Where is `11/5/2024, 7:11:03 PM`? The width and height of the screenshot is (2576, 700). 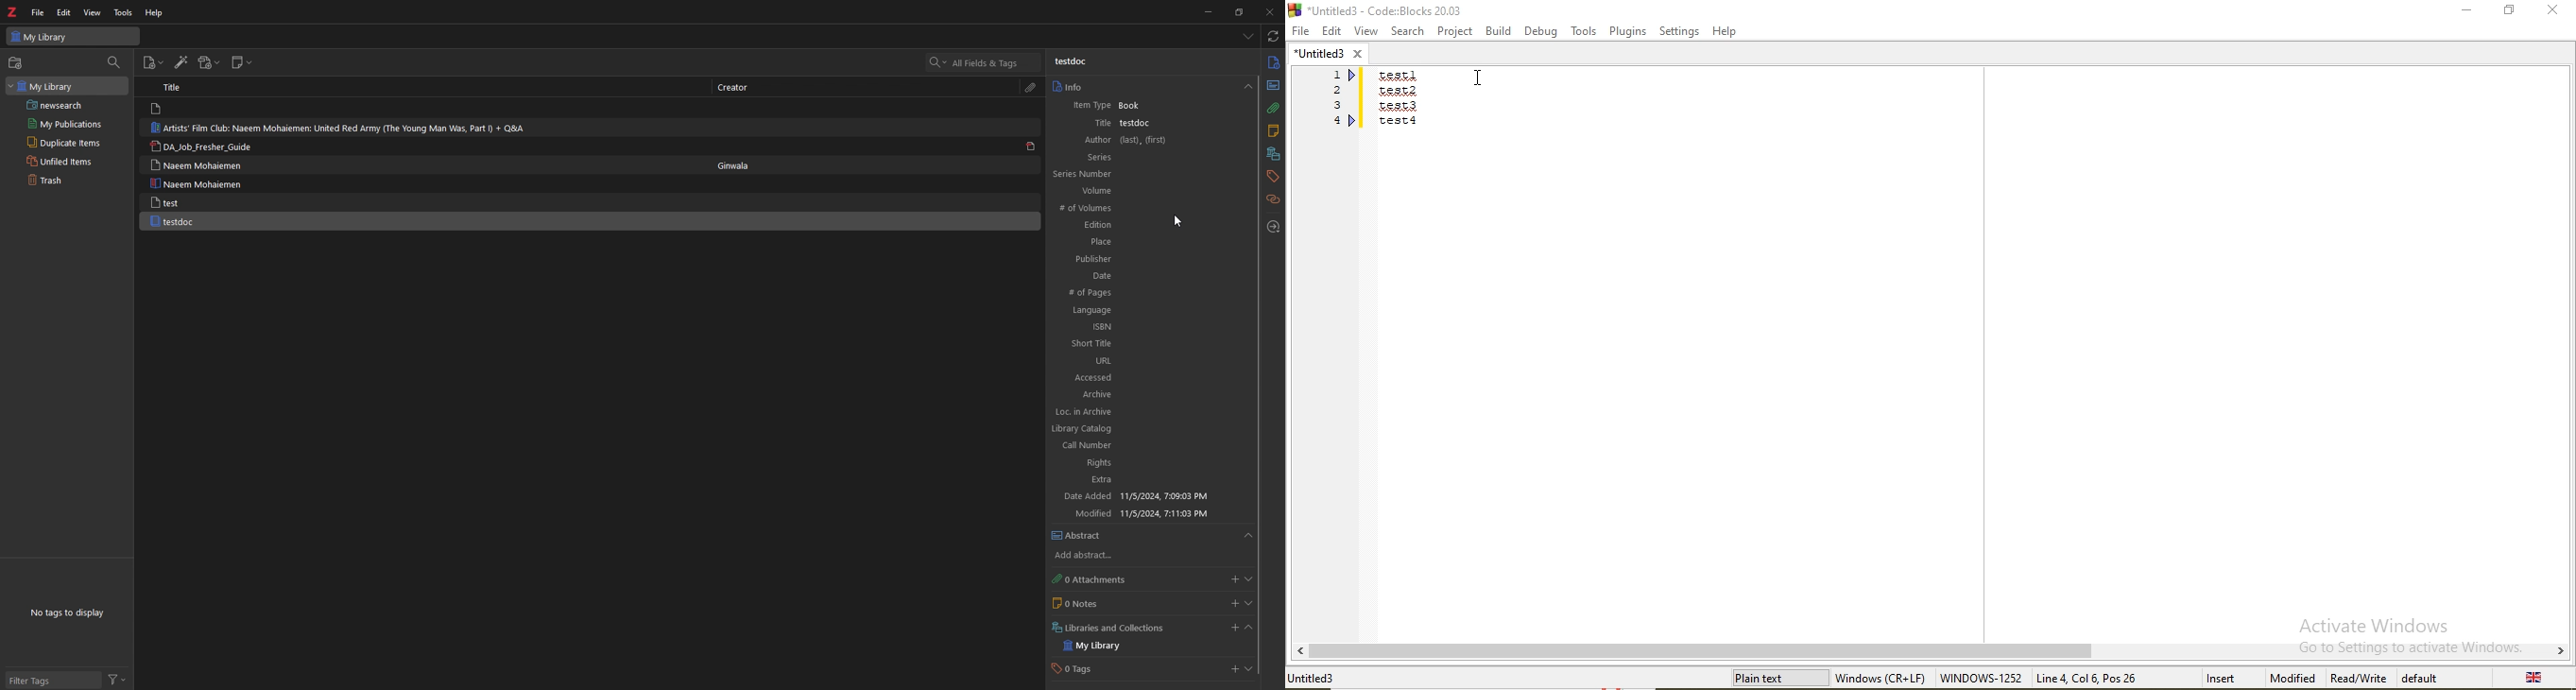 11/5/2024, 7:11:03 PM is located at coordinates (1169, 514).